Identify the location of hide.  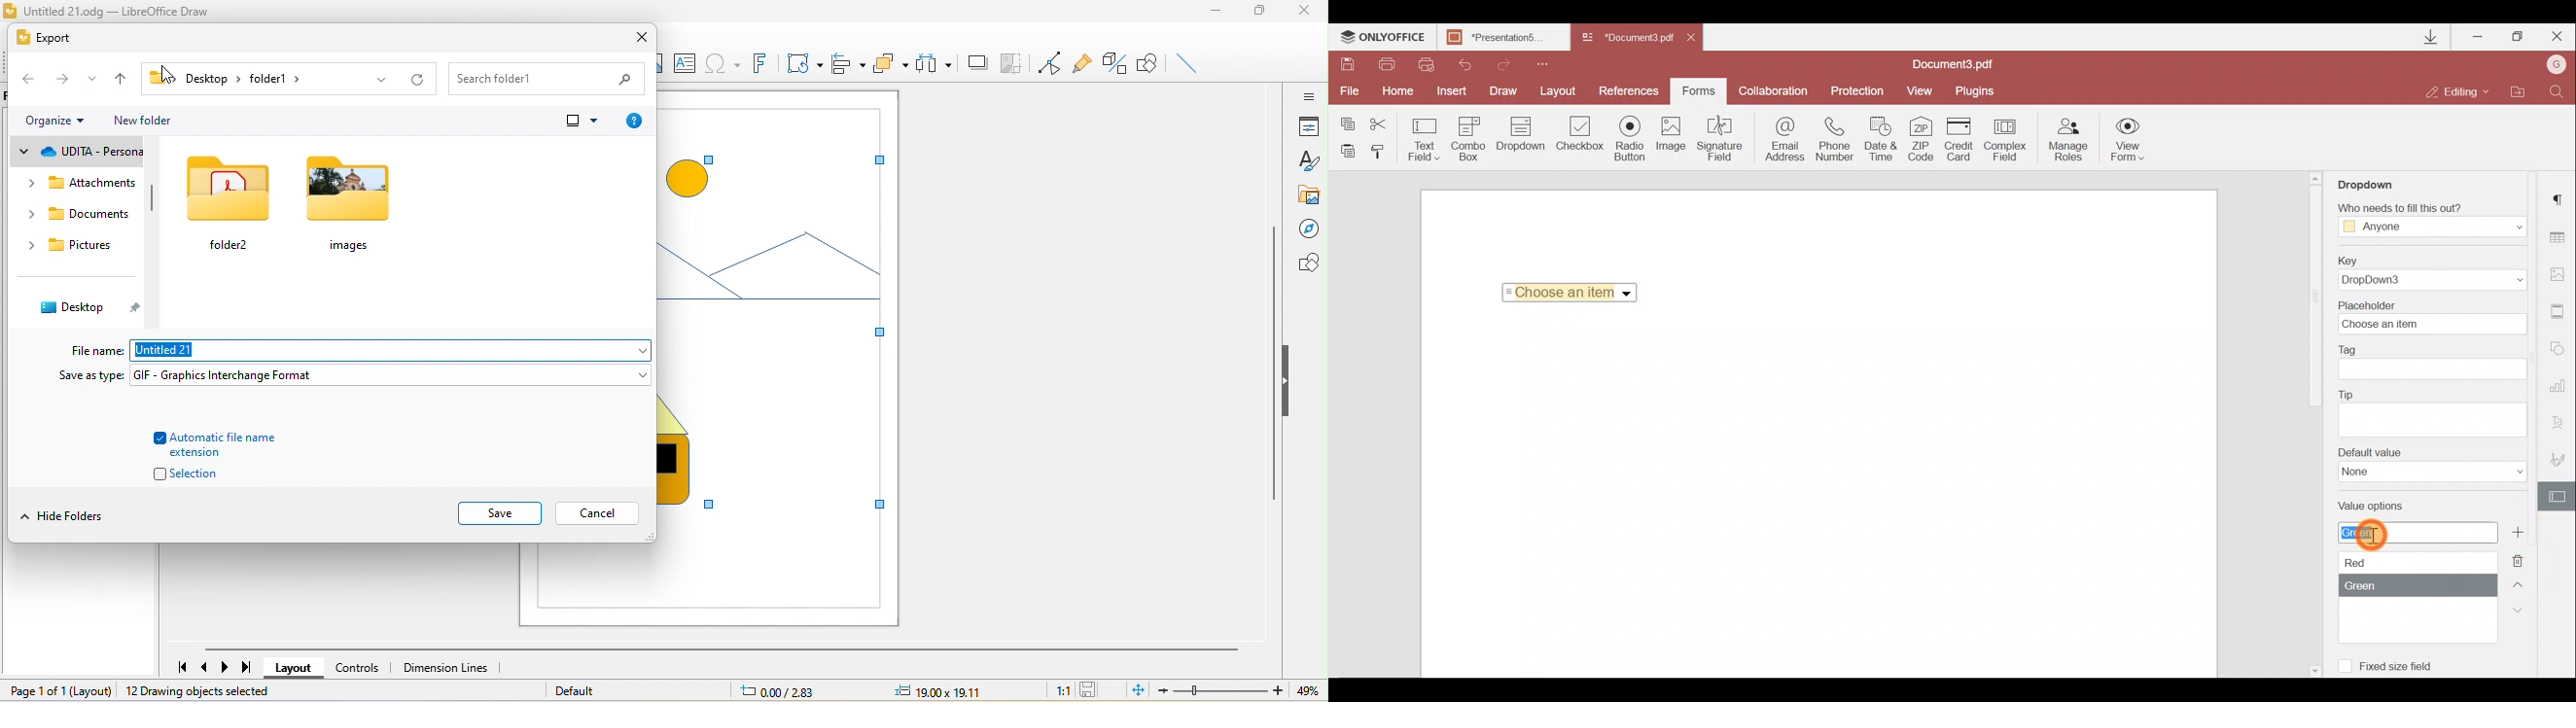
(1290, 384).